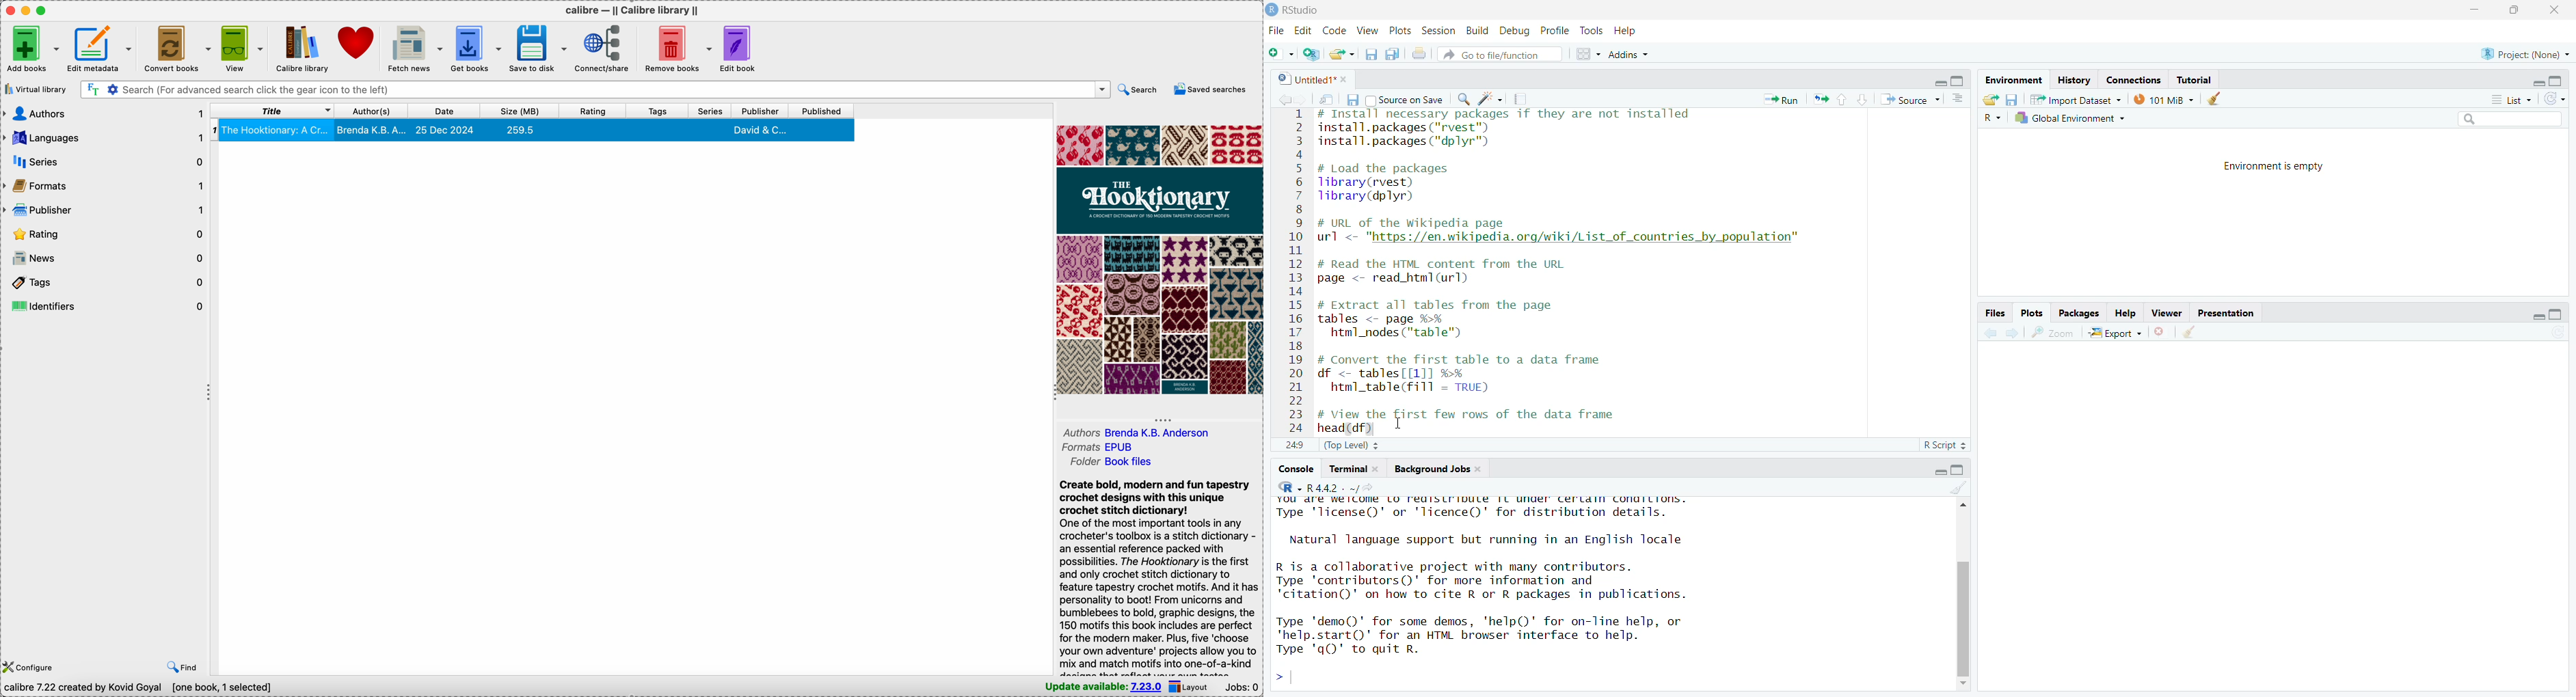  Describe the element at coordinates (2071, 118) in the screenshot. I see `Global Environment` at that location.